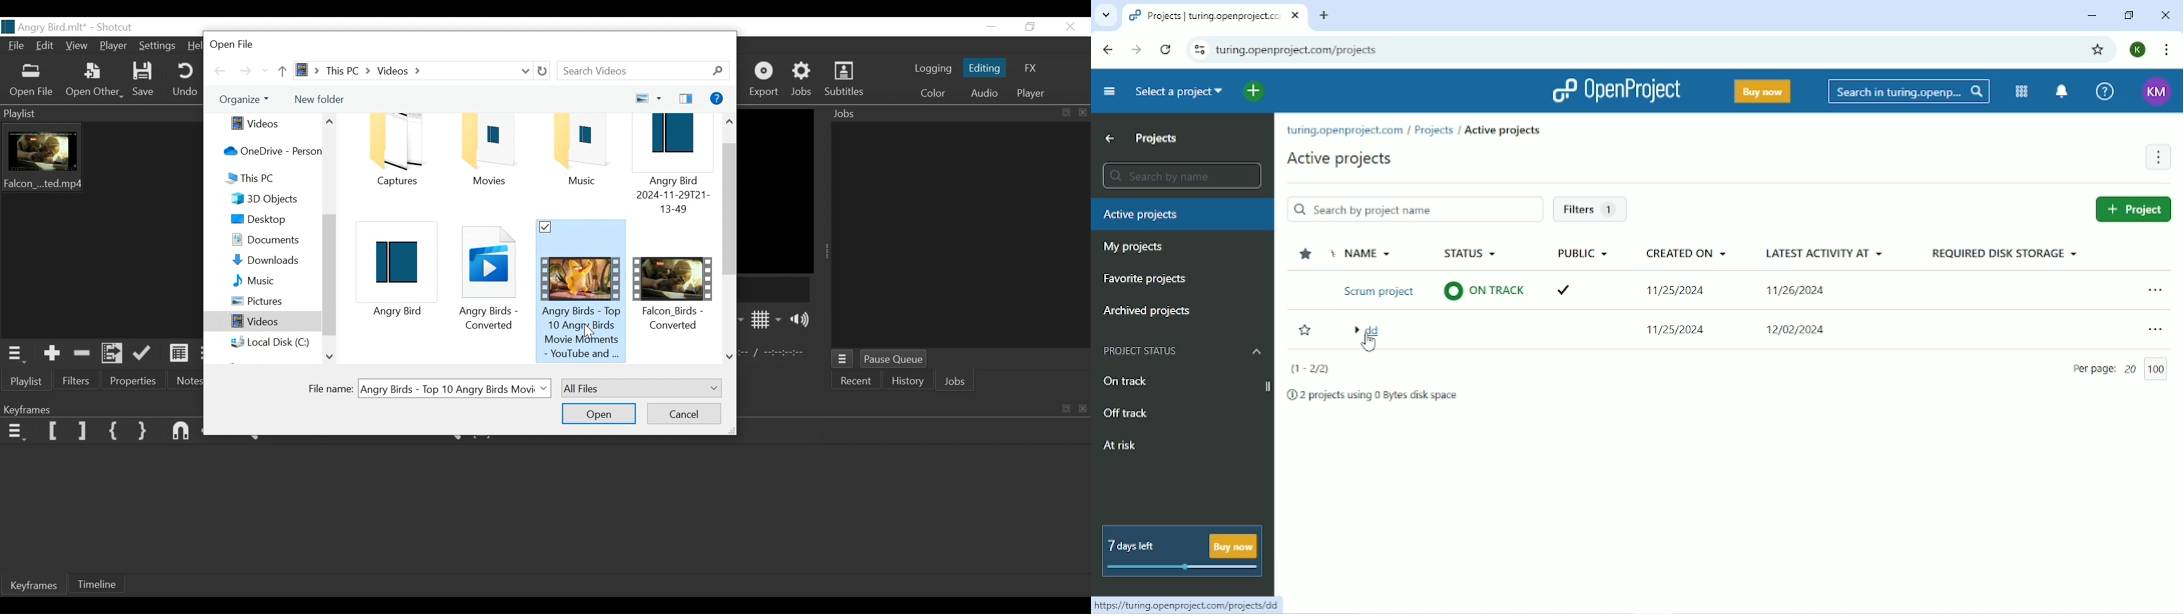  I want to click on Vertical Scroll bar, so click(729, 194).